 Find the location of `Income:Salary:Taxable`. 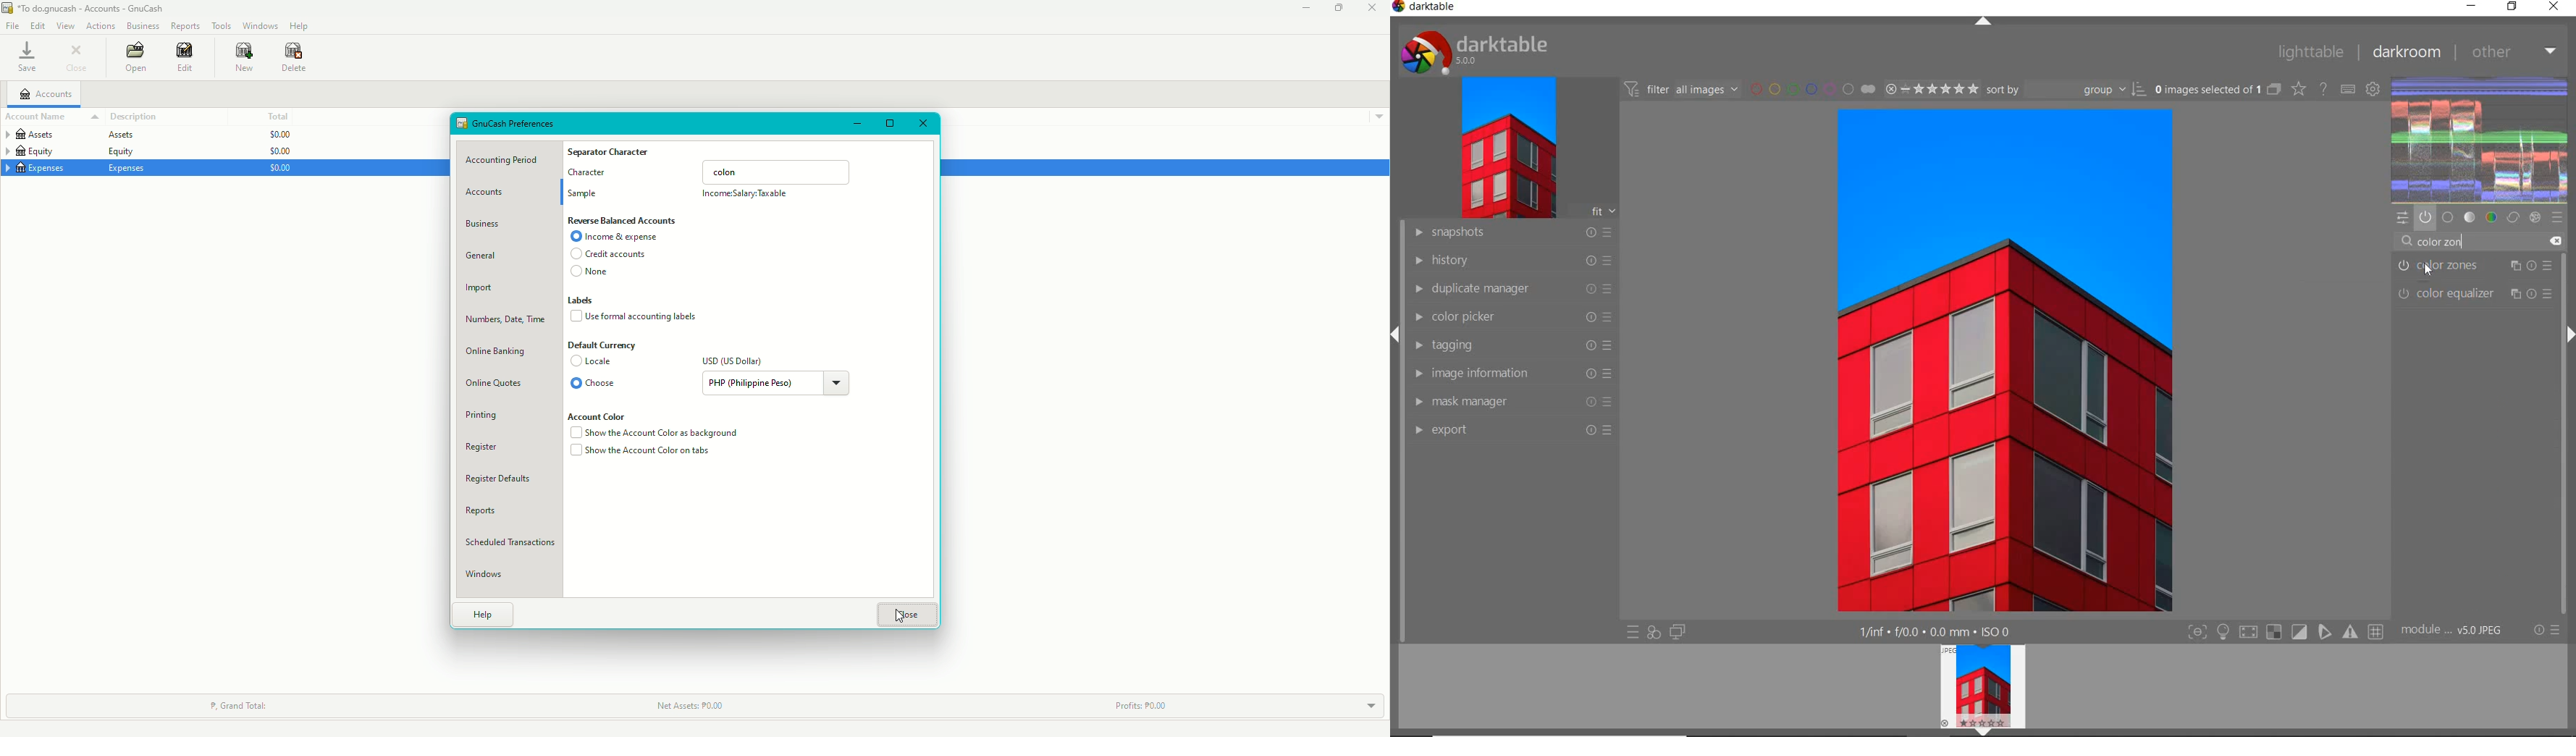

Income:Salary:Taxable is located at coordinates (747, 195).